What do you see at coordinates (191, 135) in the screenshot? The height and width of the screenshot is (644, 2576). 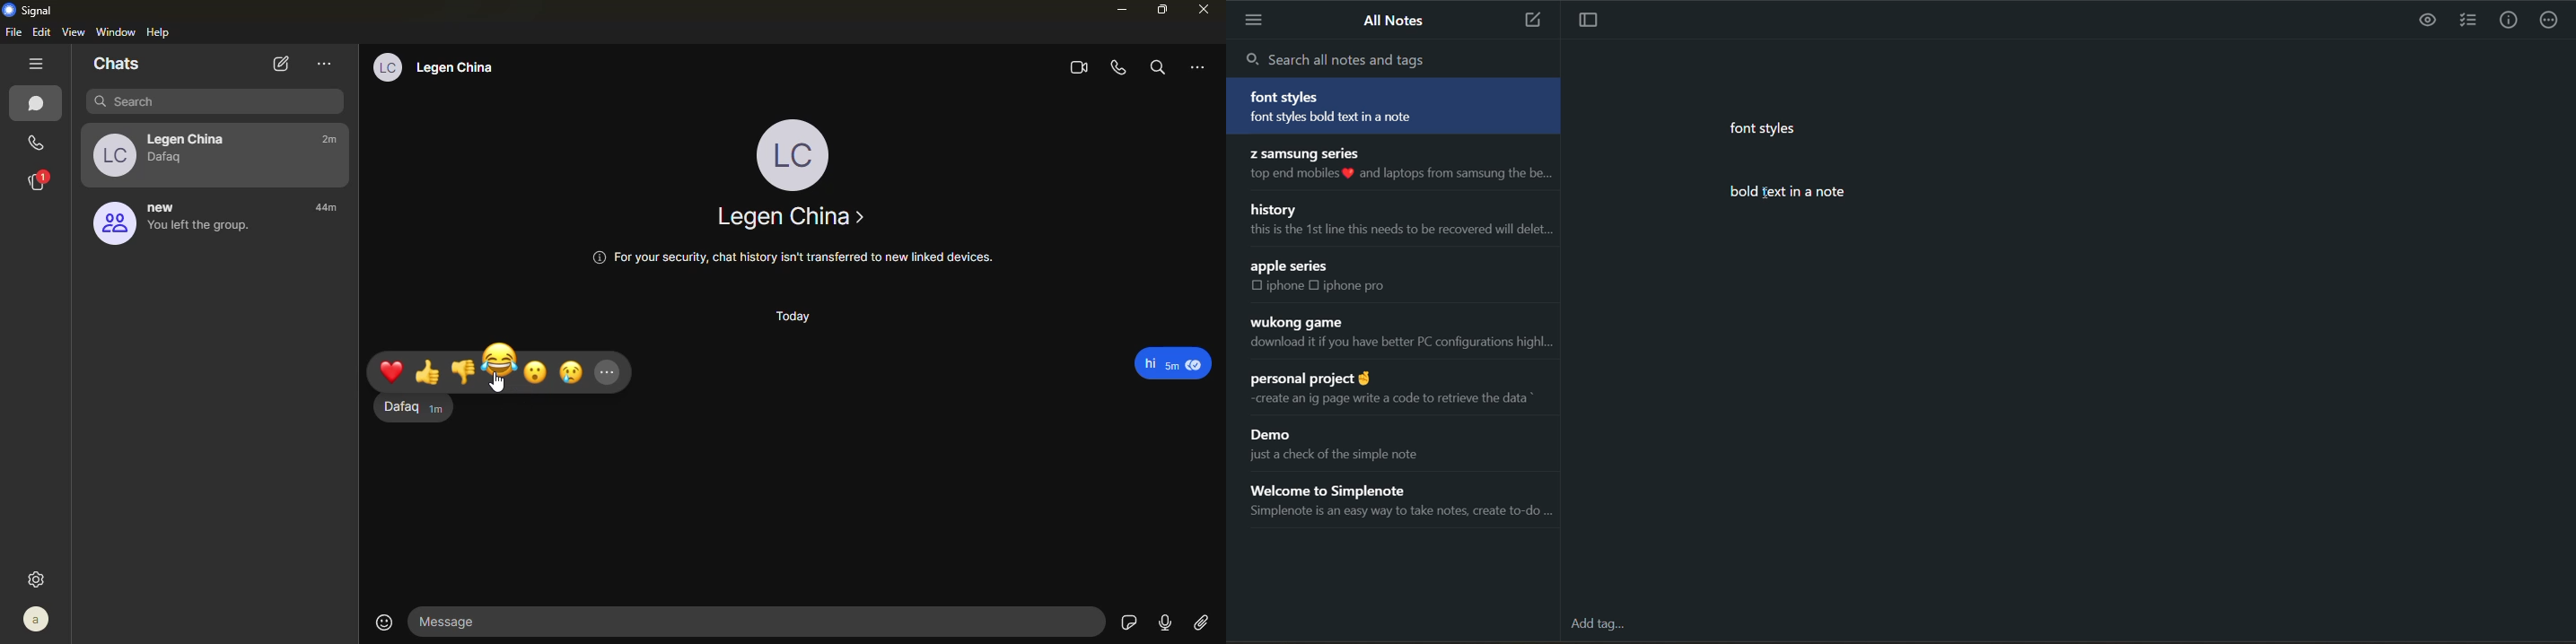 I see `Legan china-` at bounding box center [191, 135].